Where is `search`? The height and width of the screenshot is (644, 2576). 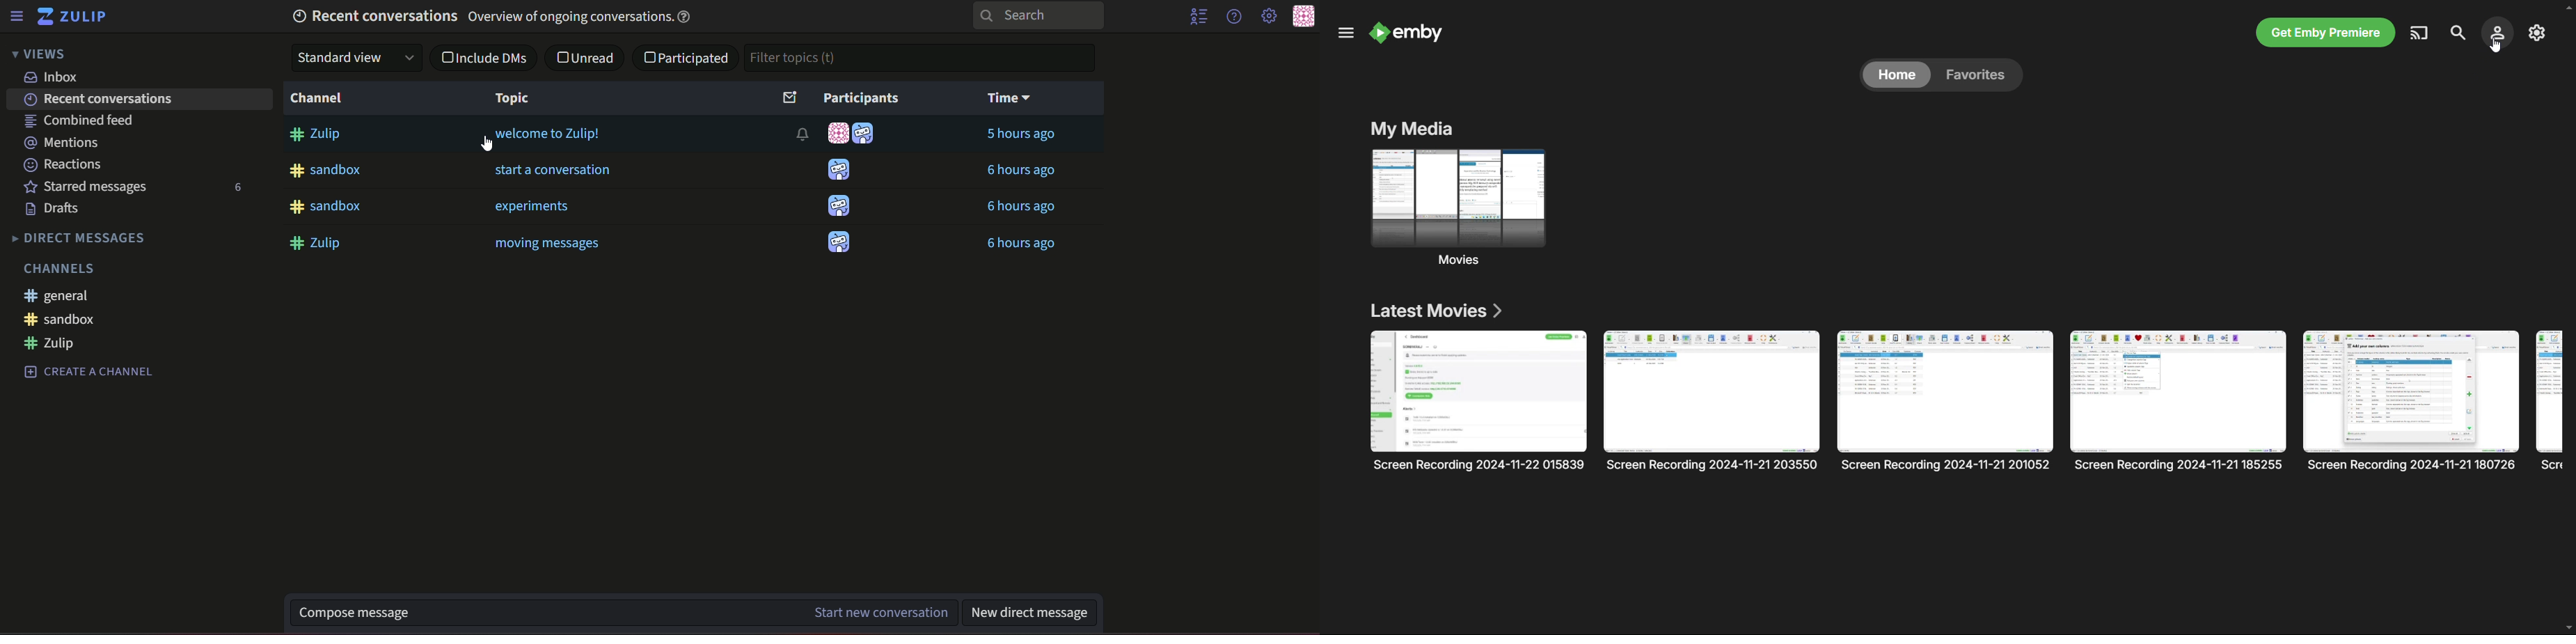
search is located at coordinates (2456, 33).